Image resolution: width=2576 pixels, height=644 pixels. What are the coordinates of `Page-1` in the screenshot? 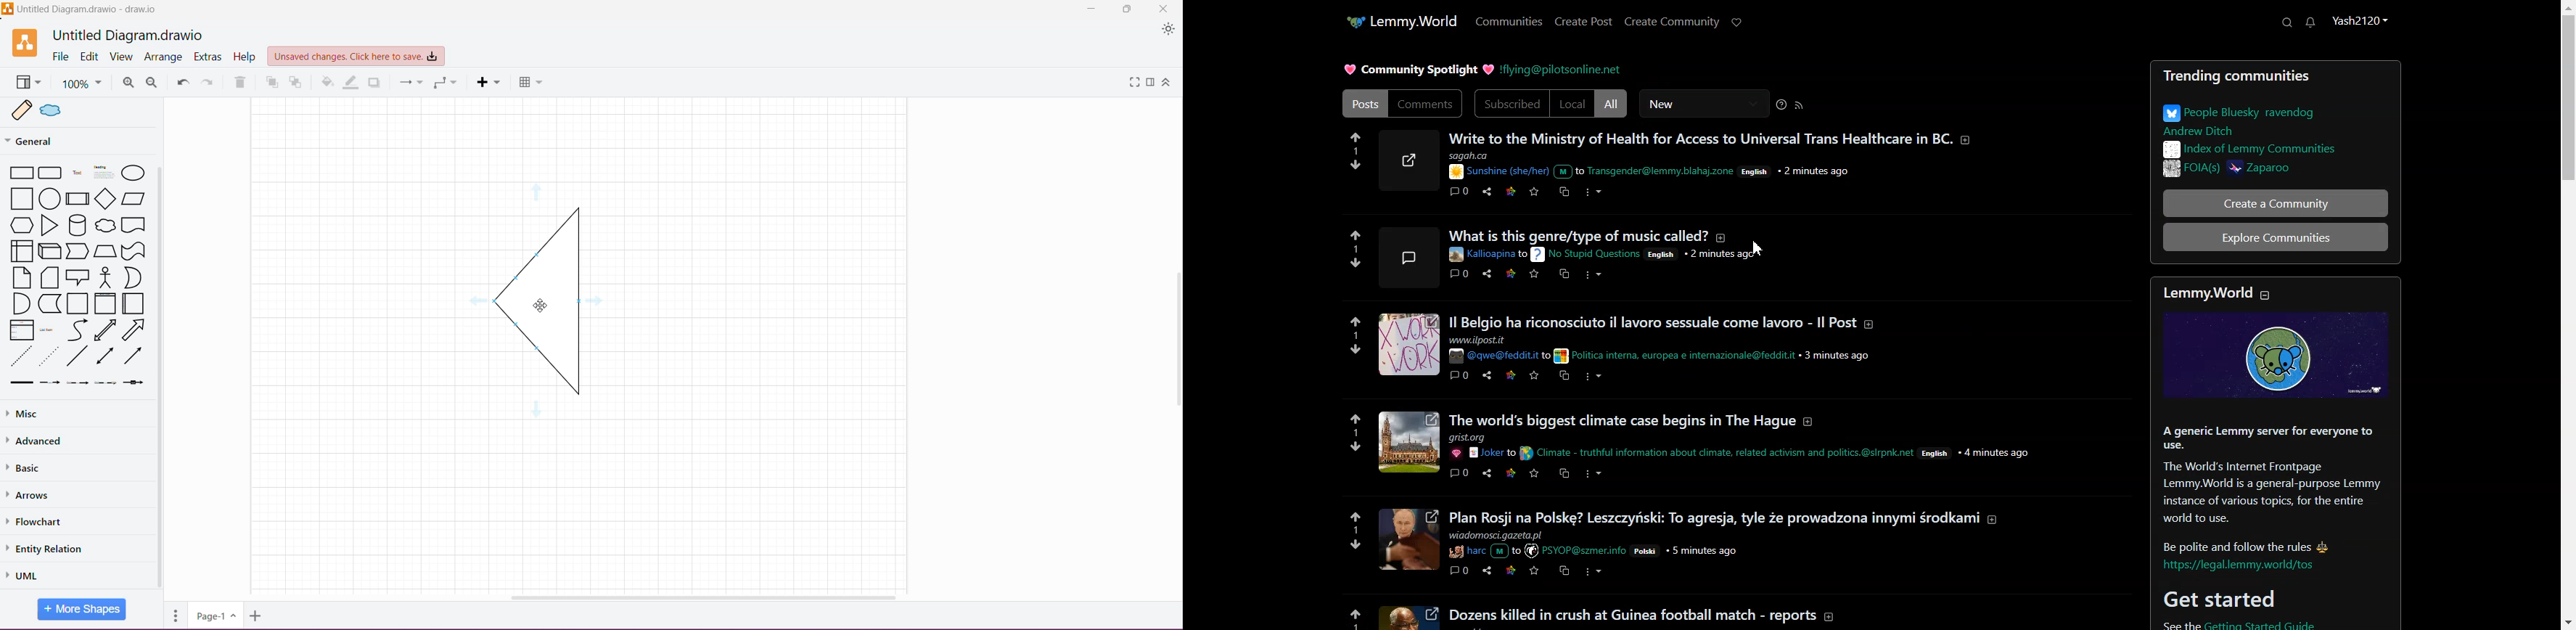 It's located at (216, 615).